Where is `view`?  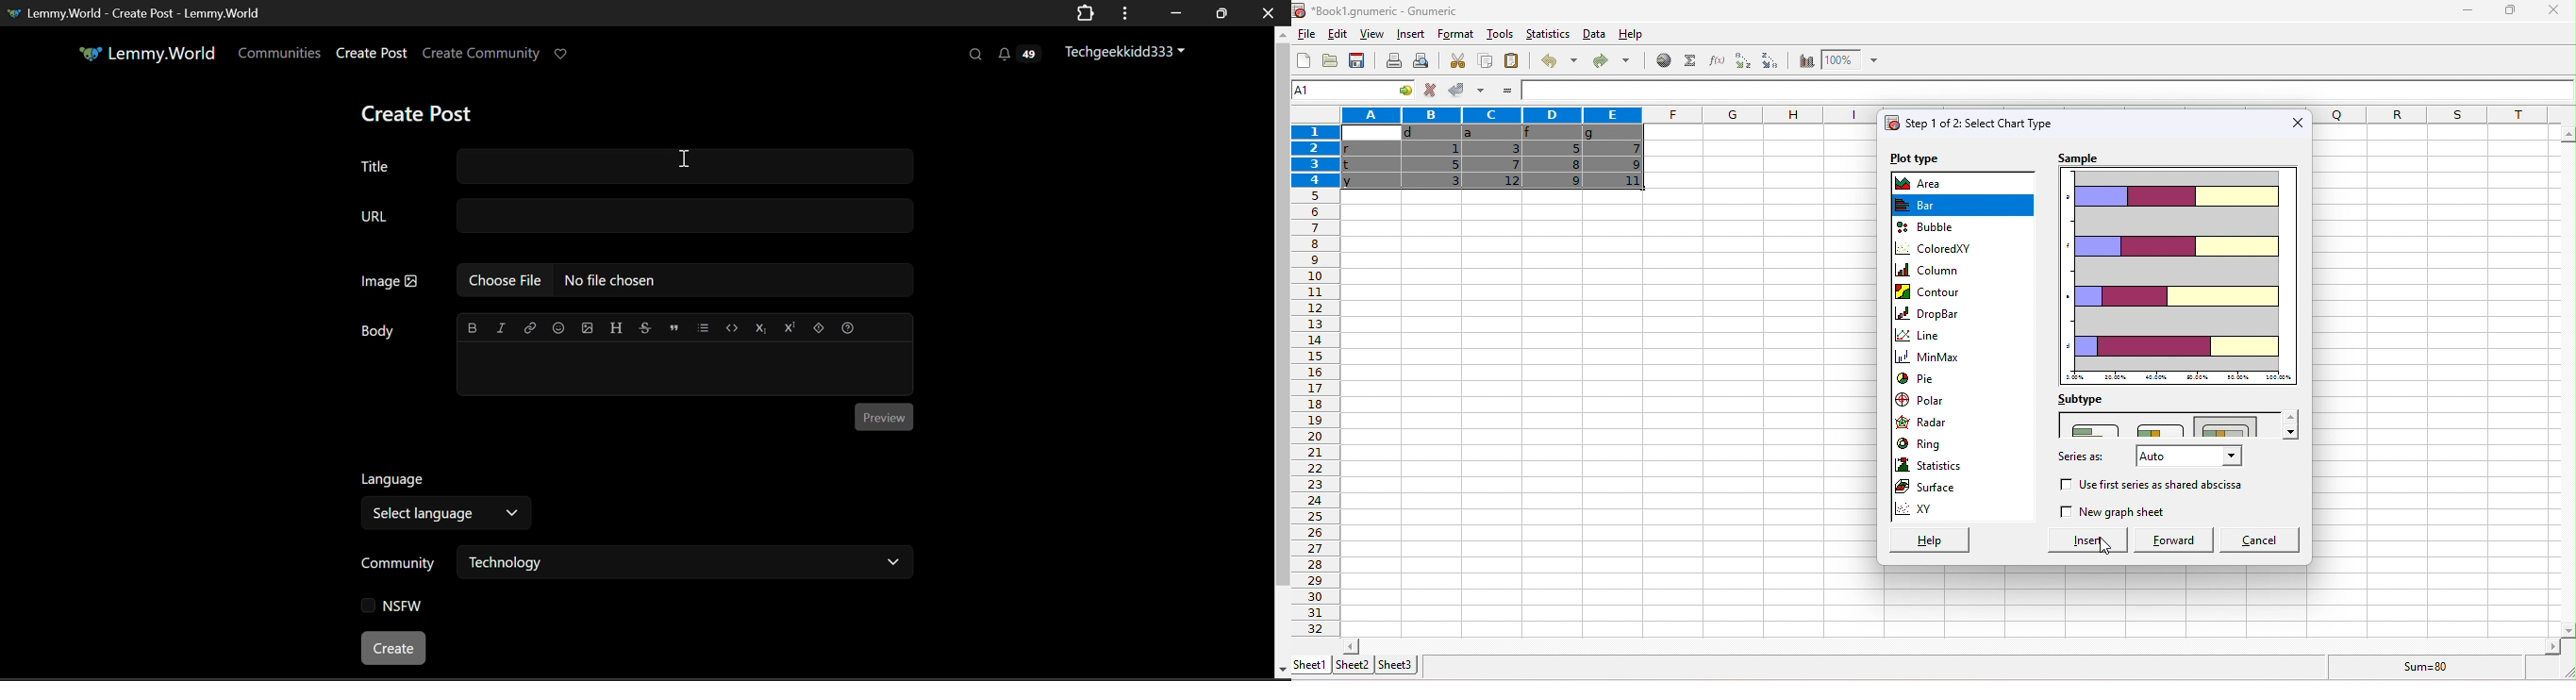
view is located at coordinates (1371, 34).